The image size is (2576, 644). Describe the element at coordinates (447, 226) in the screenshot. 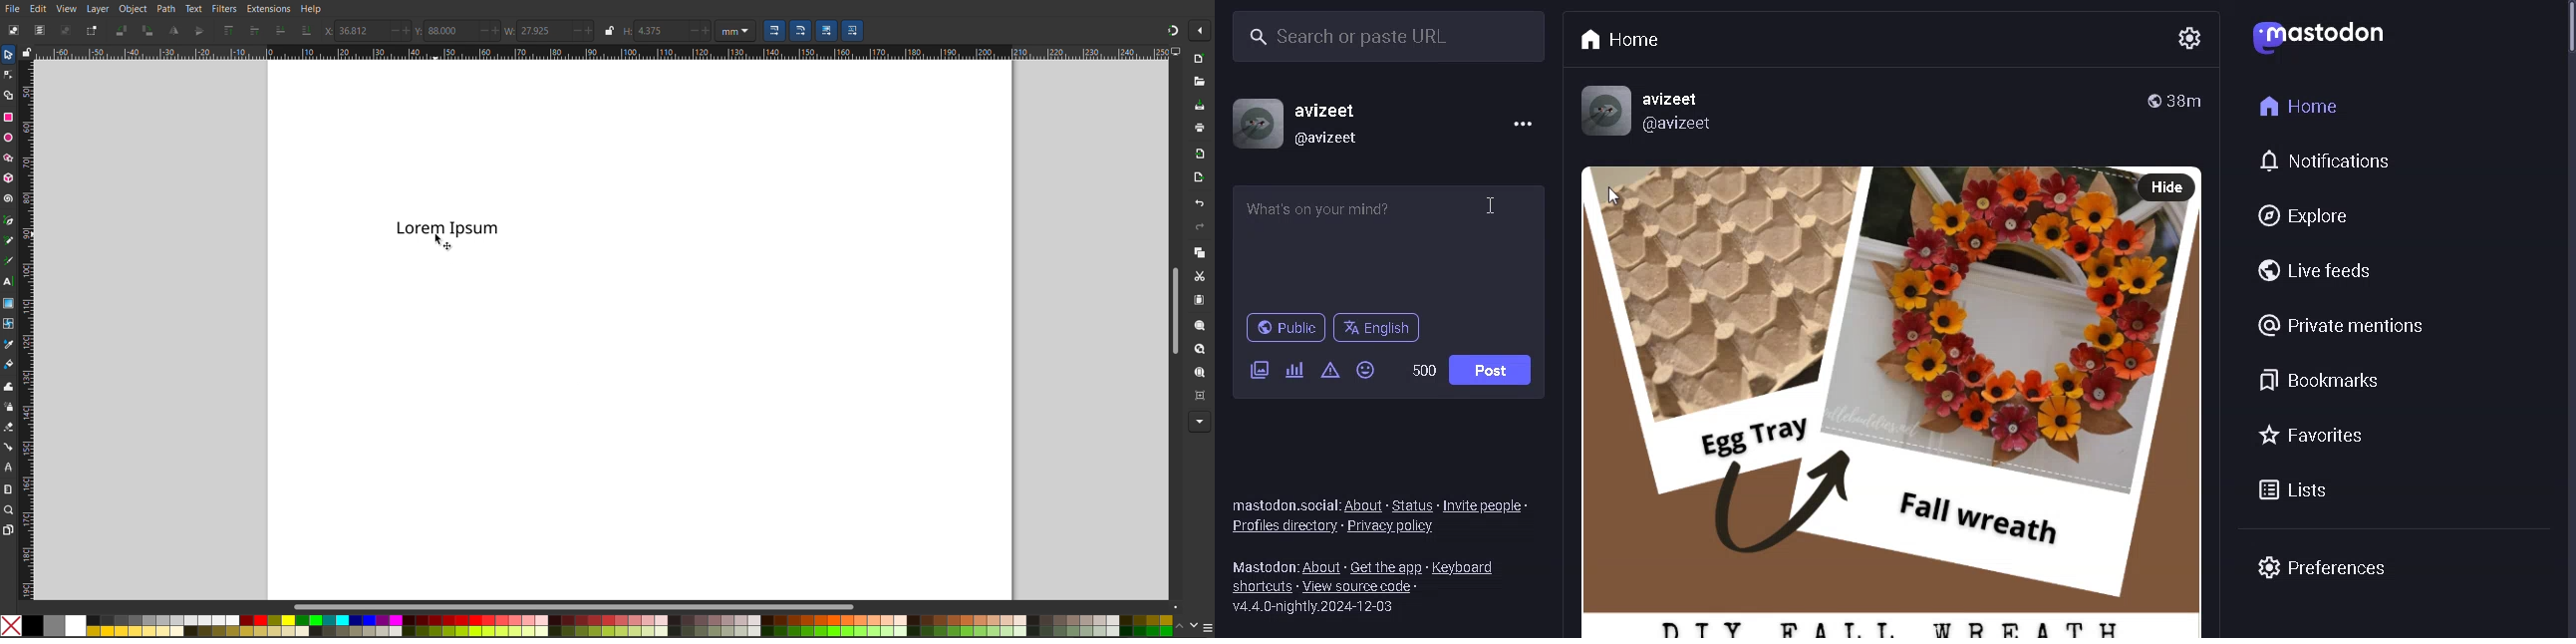

I see `Lorem Ipsum` at that location.